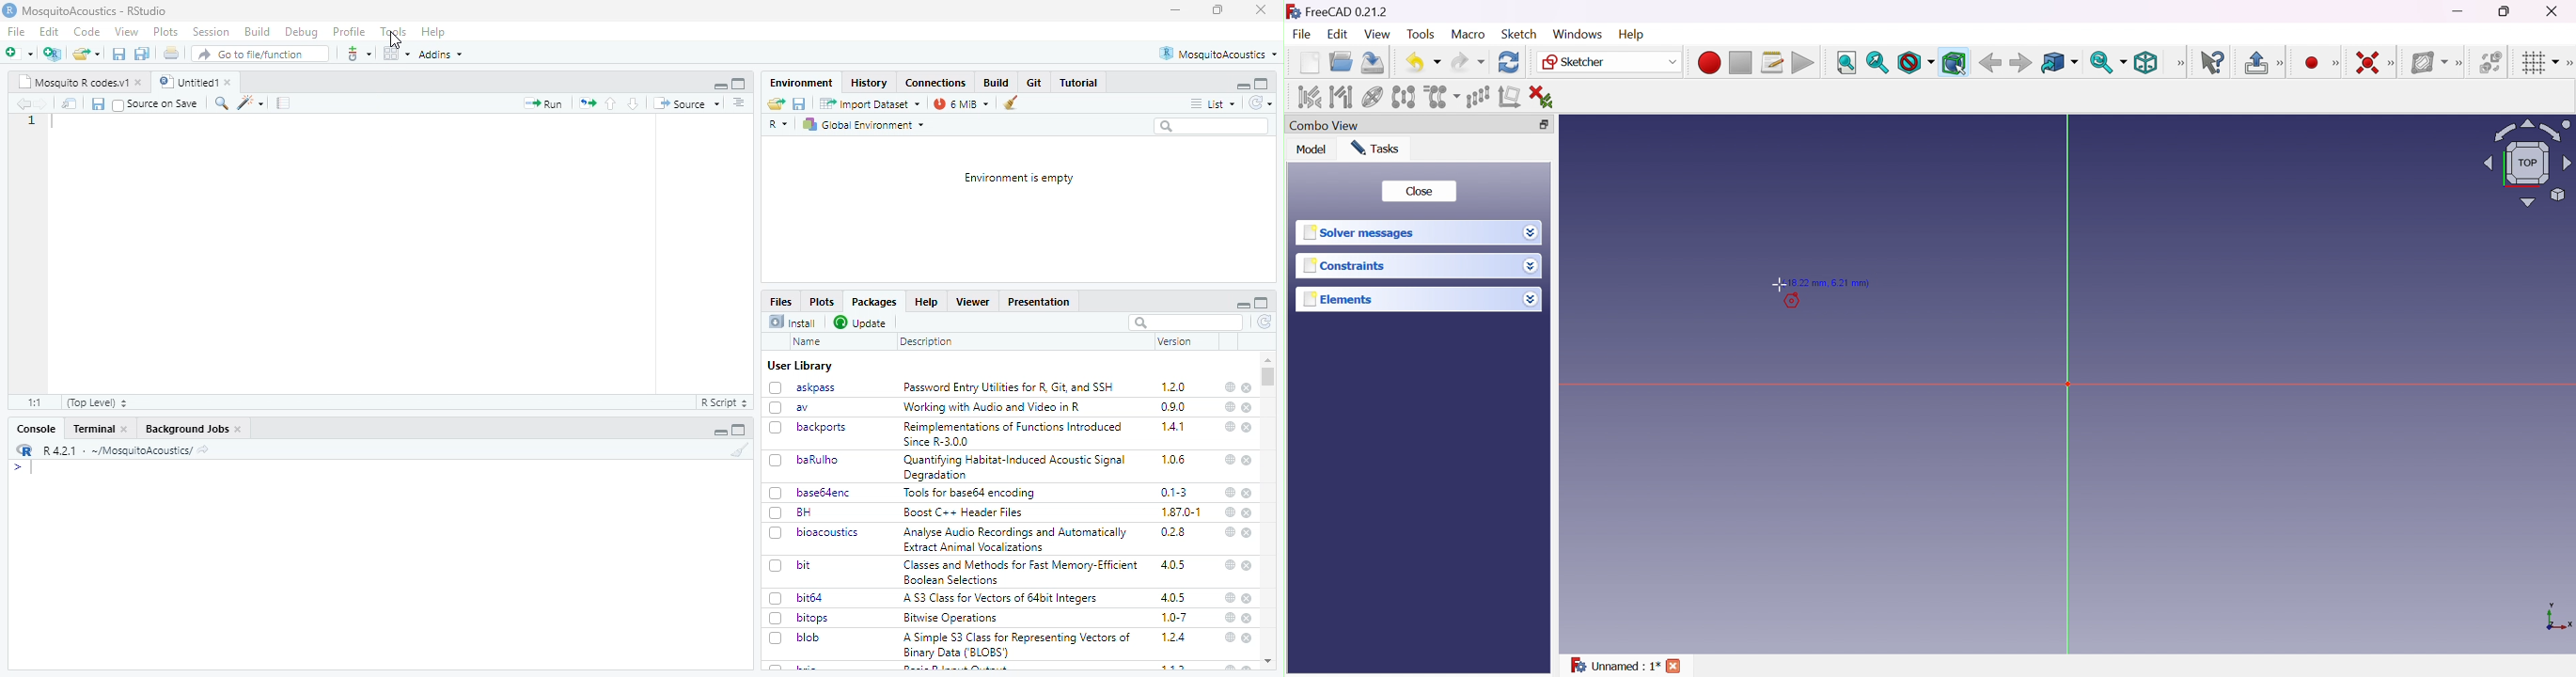  What do you see at coordinates (258, 32) in the screenshot?
I see `Build` at bounding box center [258, 32].